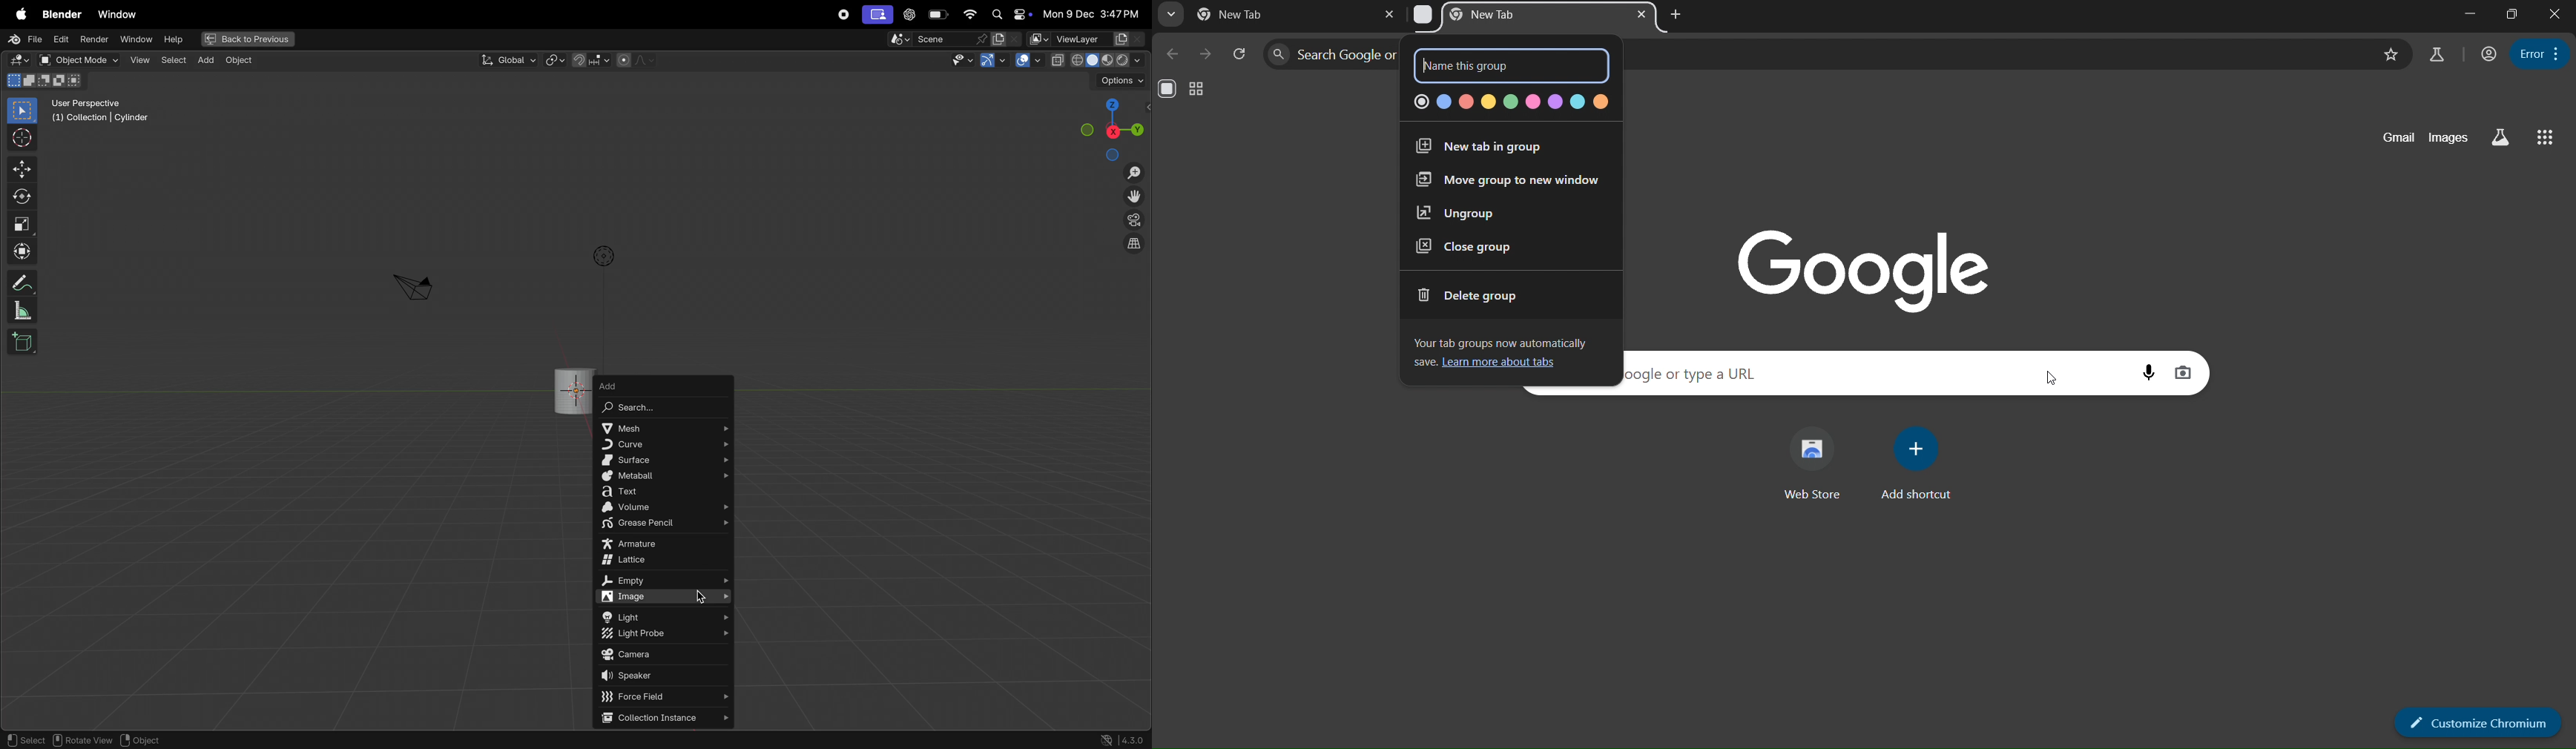 The image size is (2576, 756). Describe the element at coordinates (76, 60) in the screenshot. I see `object mode` at that location.